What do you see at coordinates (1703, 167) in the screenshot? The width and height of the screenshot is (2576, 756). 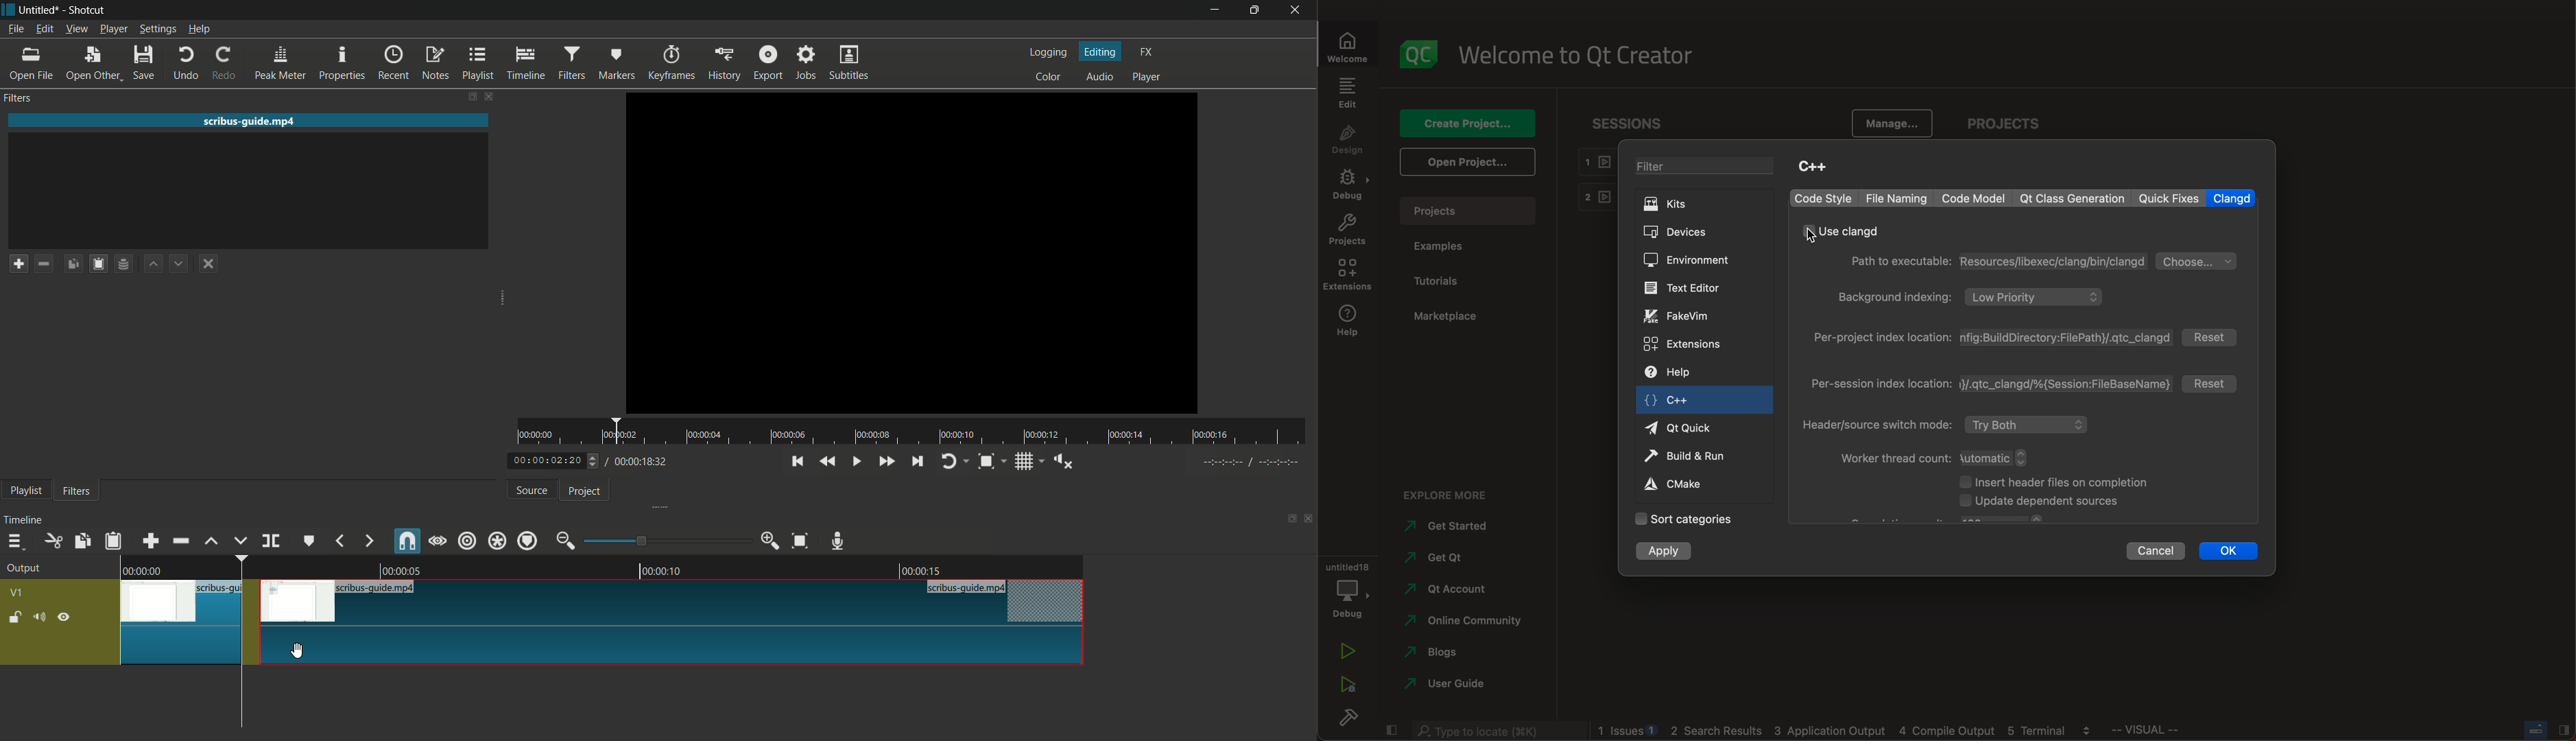 I see `FILTER` at bounding box center [1703, 167].